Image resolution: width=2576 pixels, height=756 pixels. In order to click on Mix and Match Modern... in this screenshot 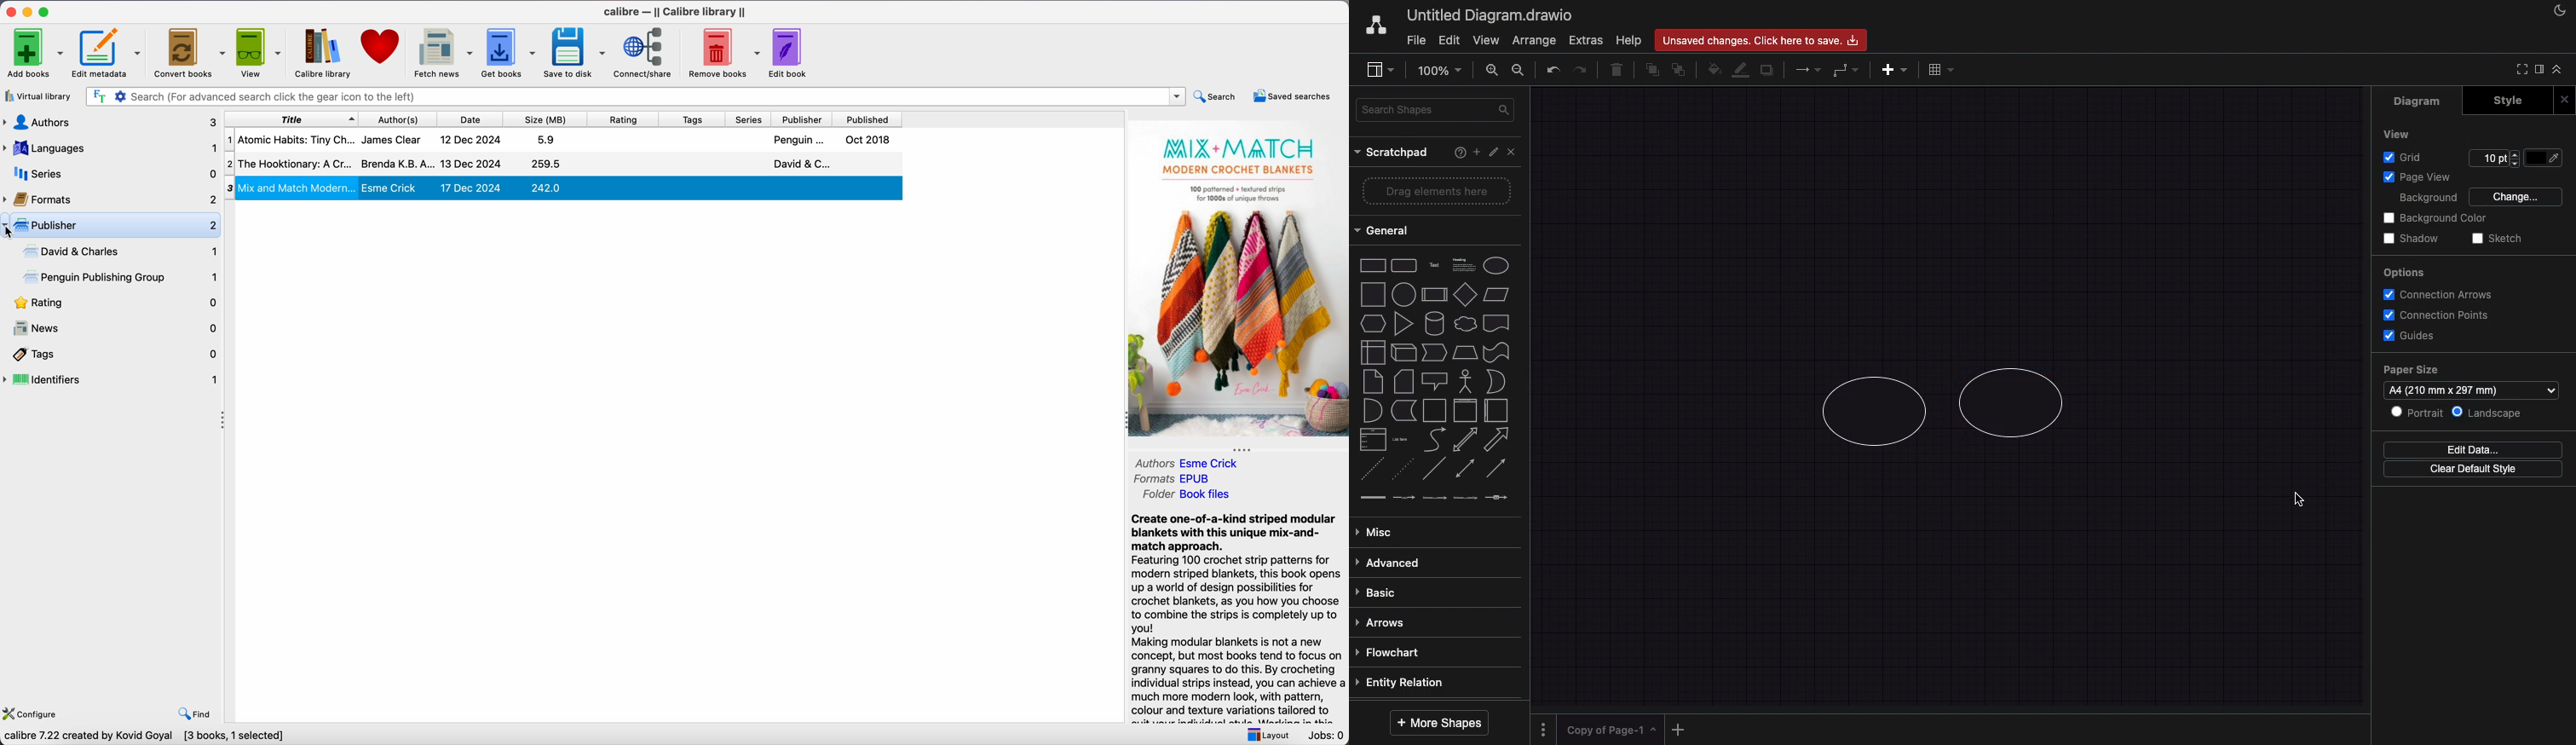, I will do `click(571, 187)`.